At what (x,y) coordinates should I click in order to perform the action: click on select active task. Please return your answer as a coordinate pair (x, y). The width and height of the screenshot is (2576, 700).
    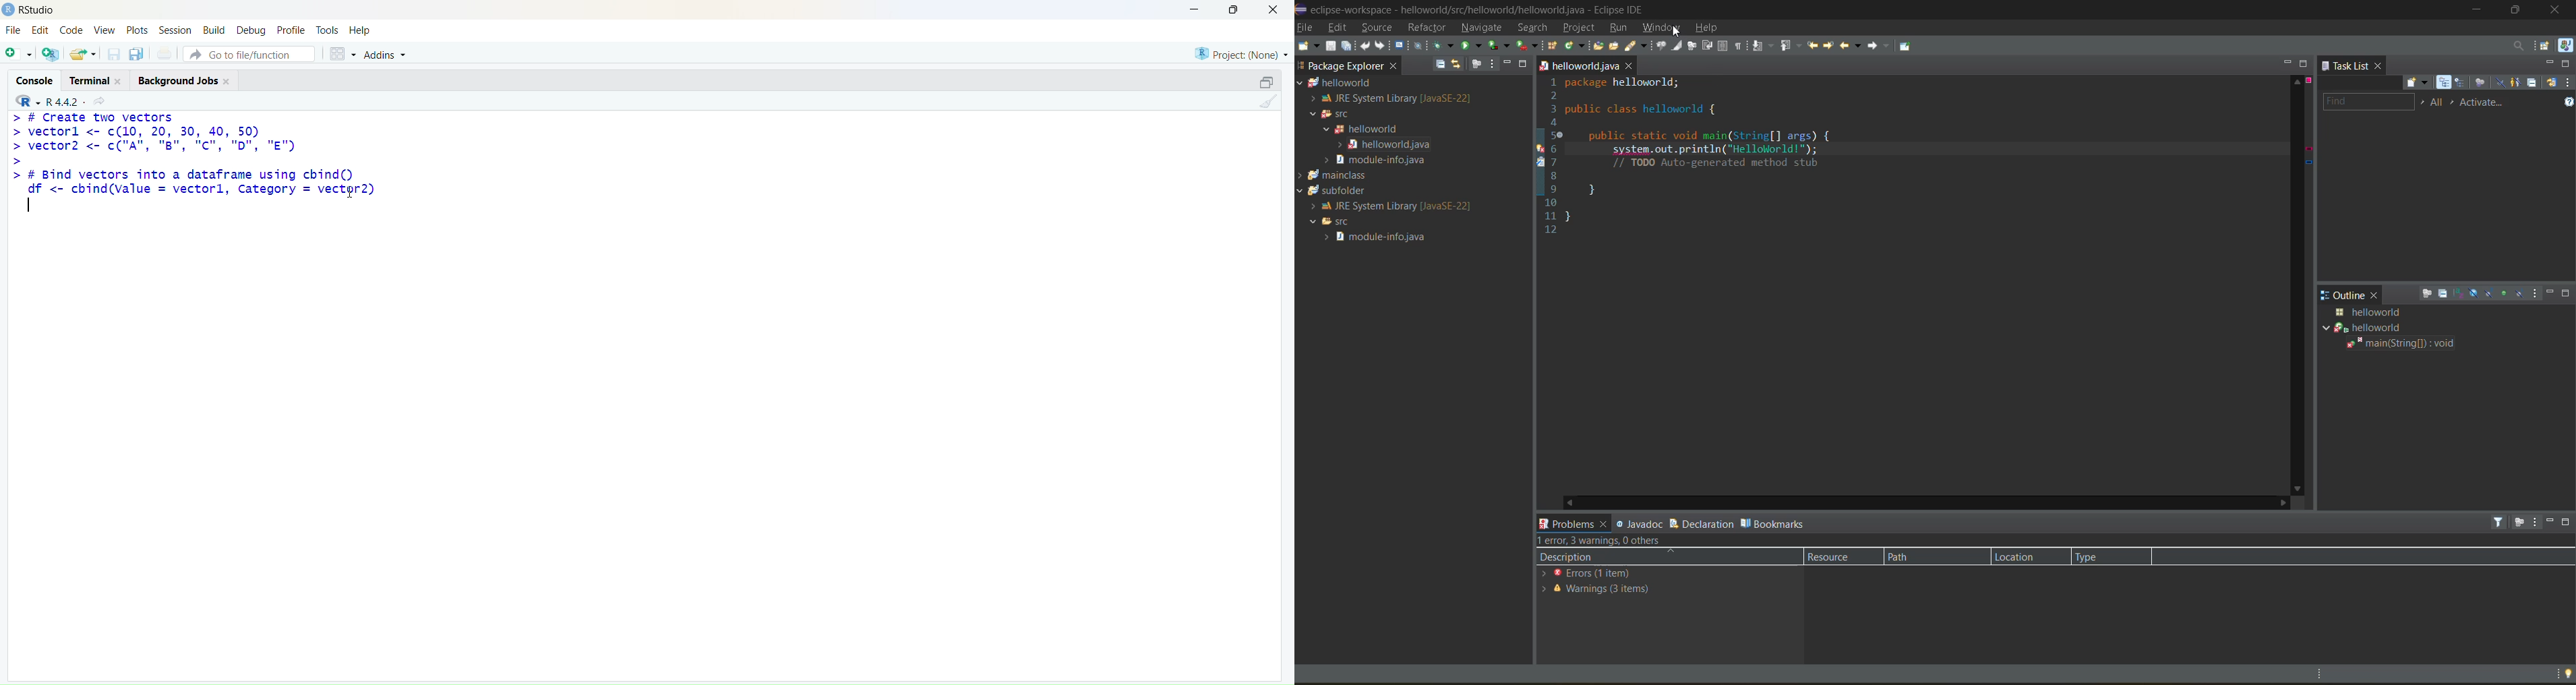
    Looking at the image, I should click on (2453, 102).